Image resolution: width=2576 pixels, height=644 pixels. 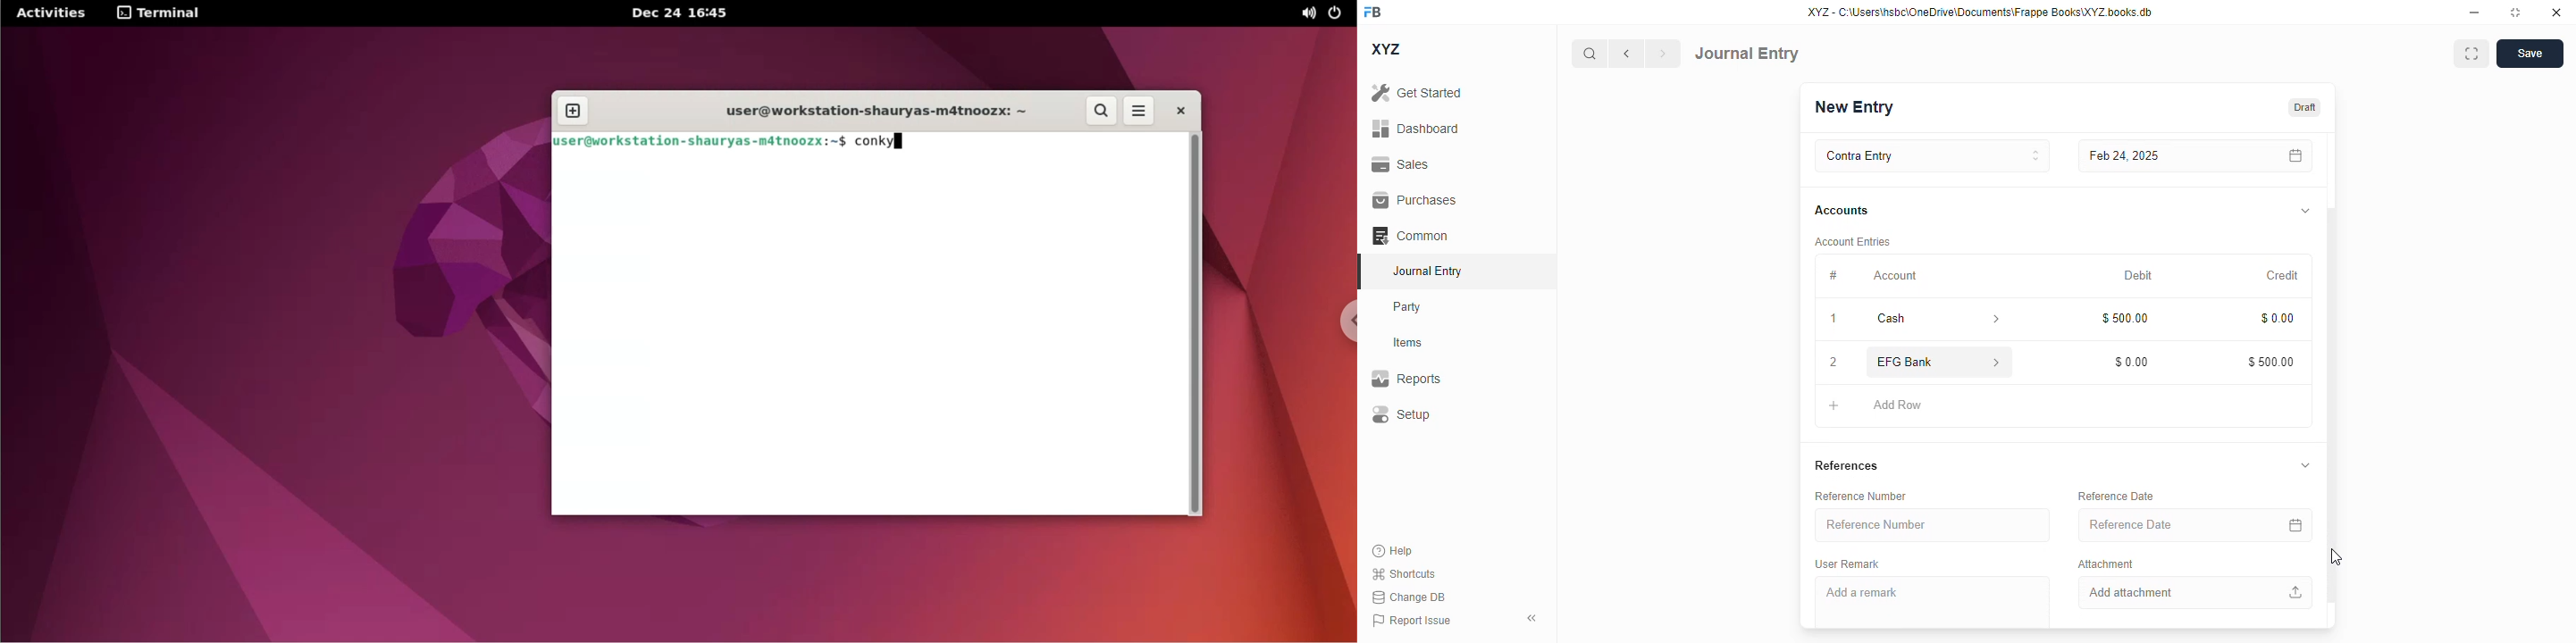 What do you see at coordinates (1664, 54) in the screenshot?
I see `next` at bounding box center [1664, 54].